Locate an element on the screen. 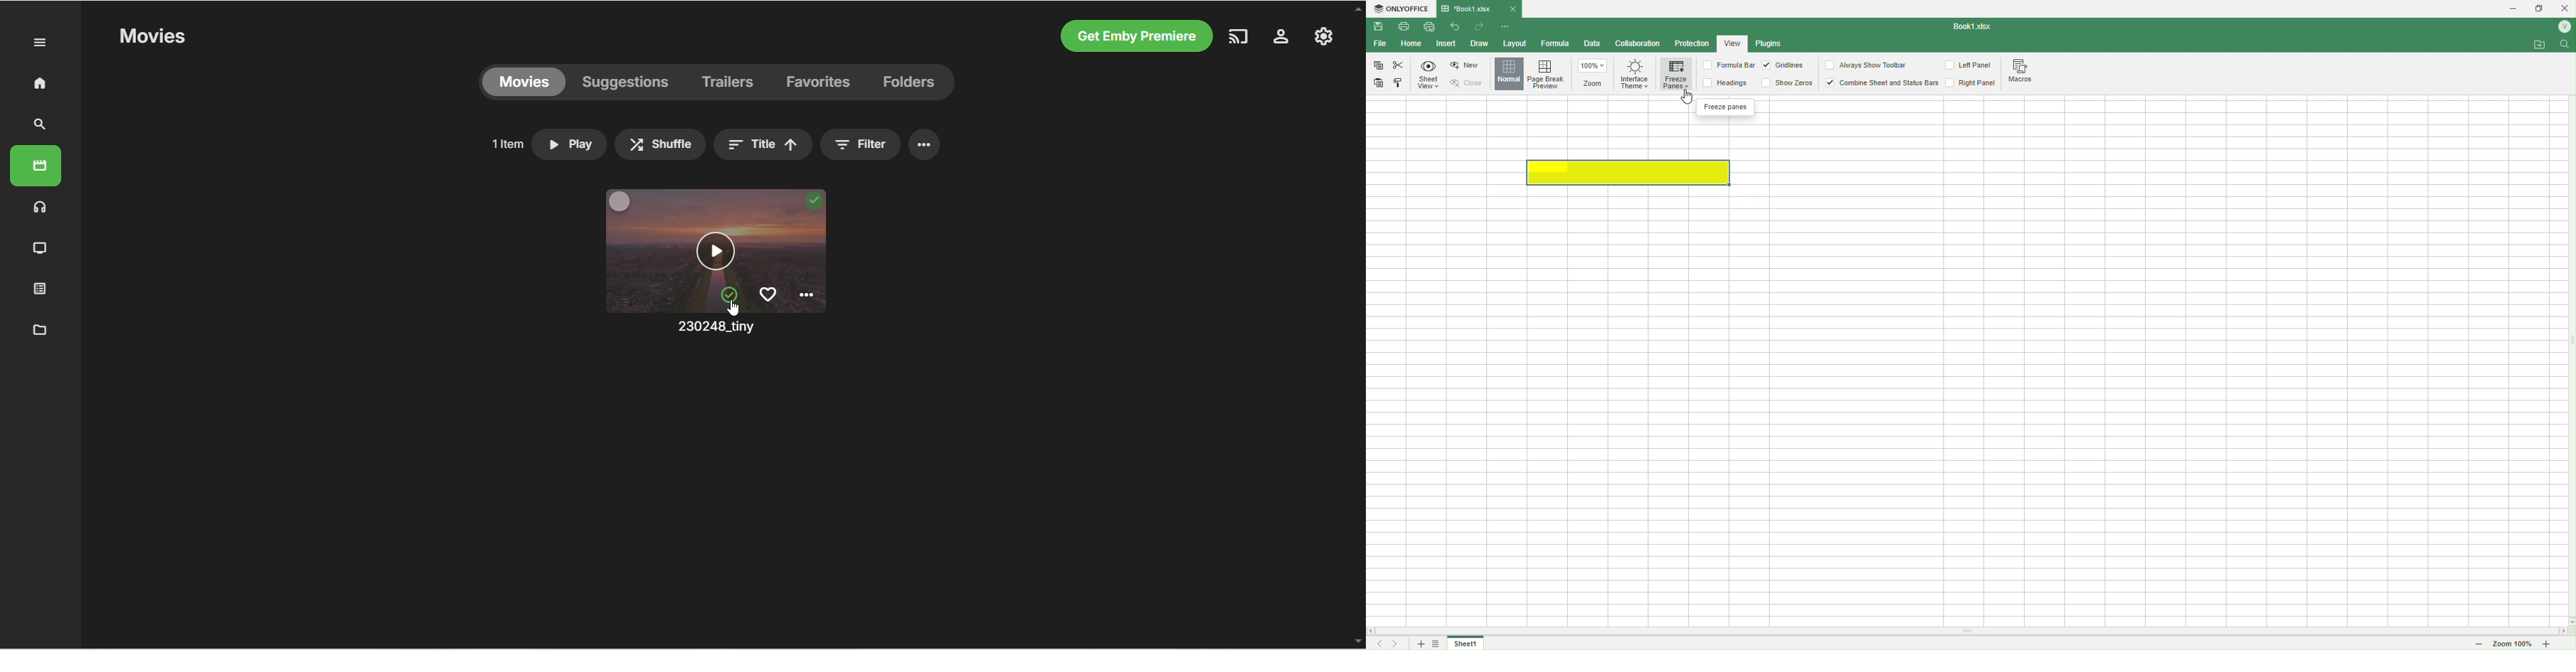  movies is located at coordinates (36, 168).